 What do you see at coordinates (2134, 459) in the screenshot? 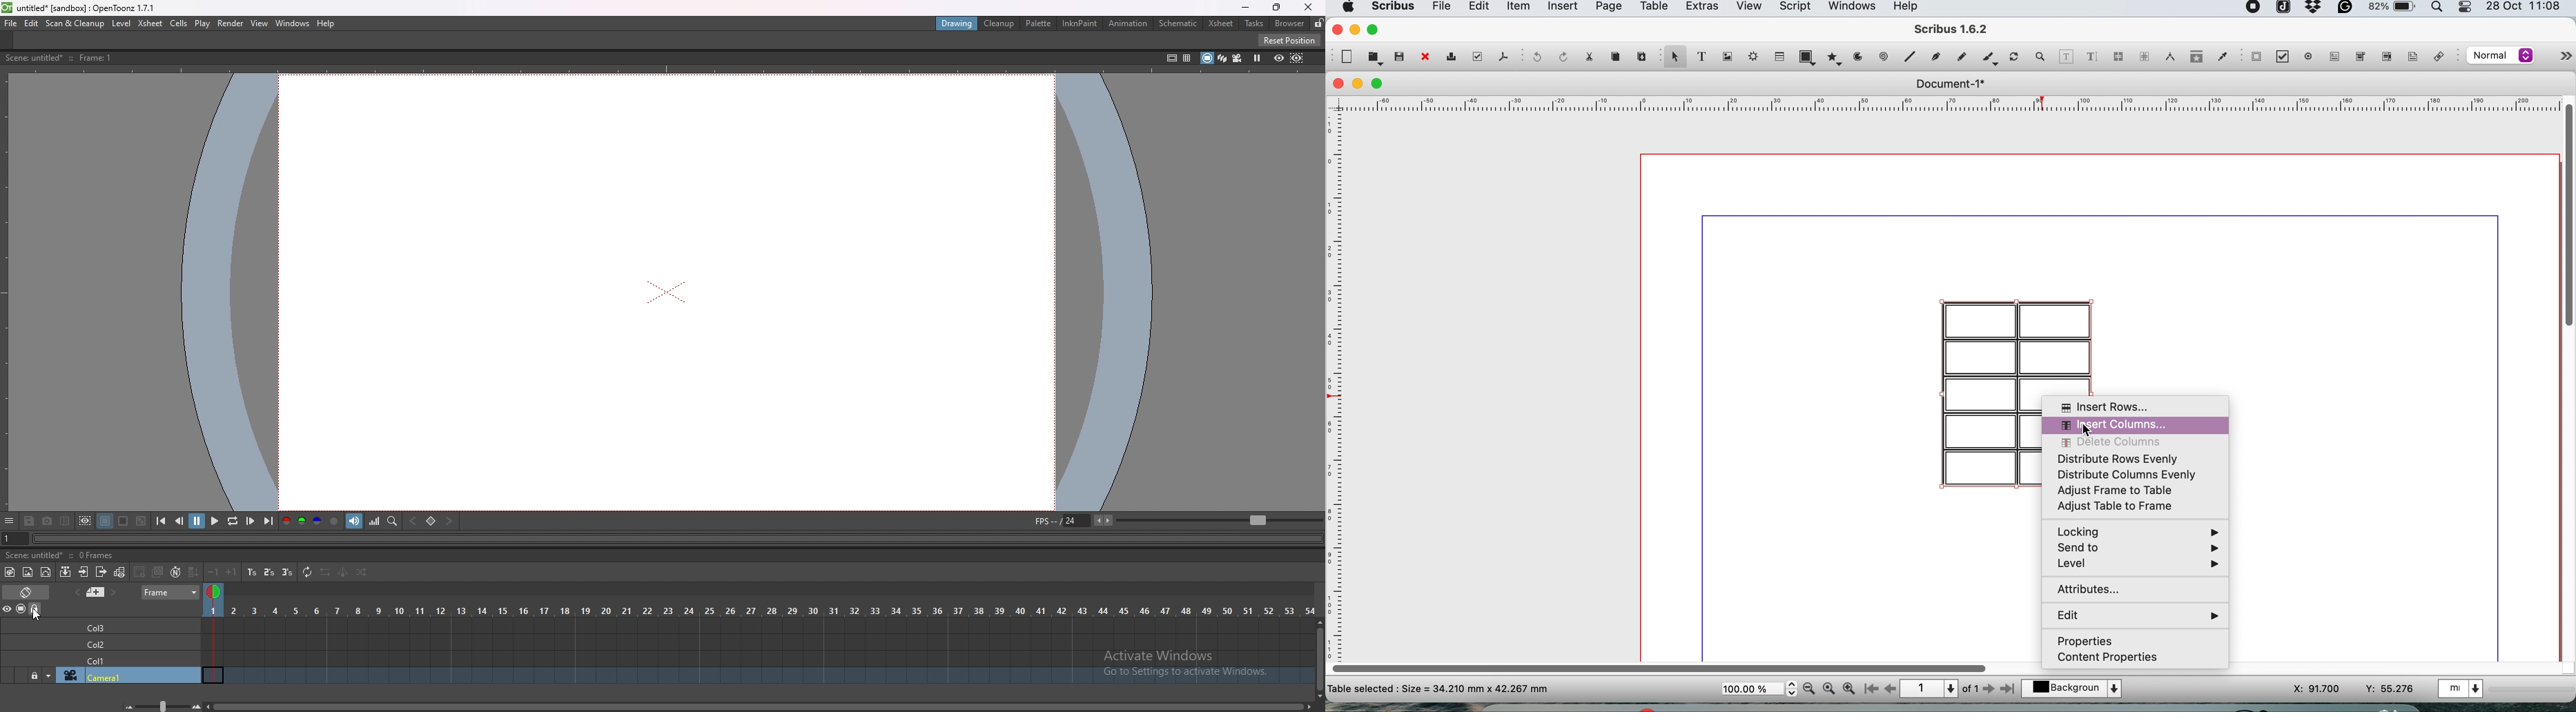
I see `distribute rows evenly` at bounding box center [2134, 459].